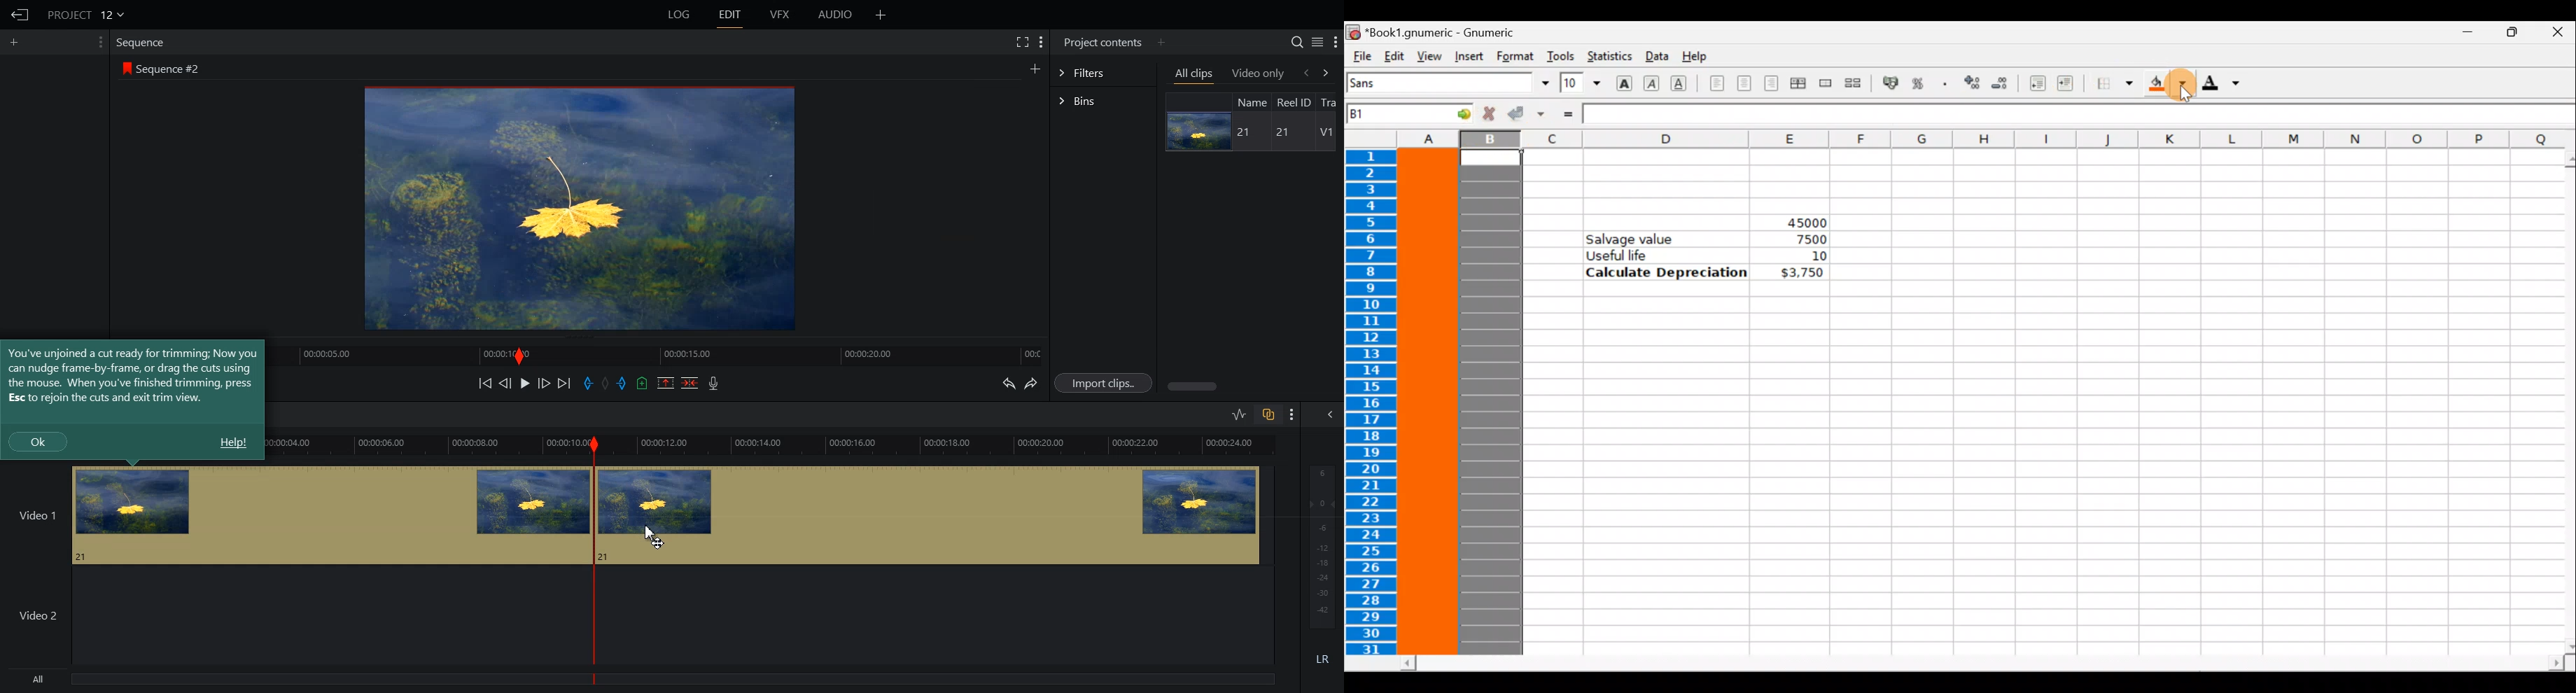  Describe the element at coordinates (2167, 85) in the screenshot. I see `Background` at that location.